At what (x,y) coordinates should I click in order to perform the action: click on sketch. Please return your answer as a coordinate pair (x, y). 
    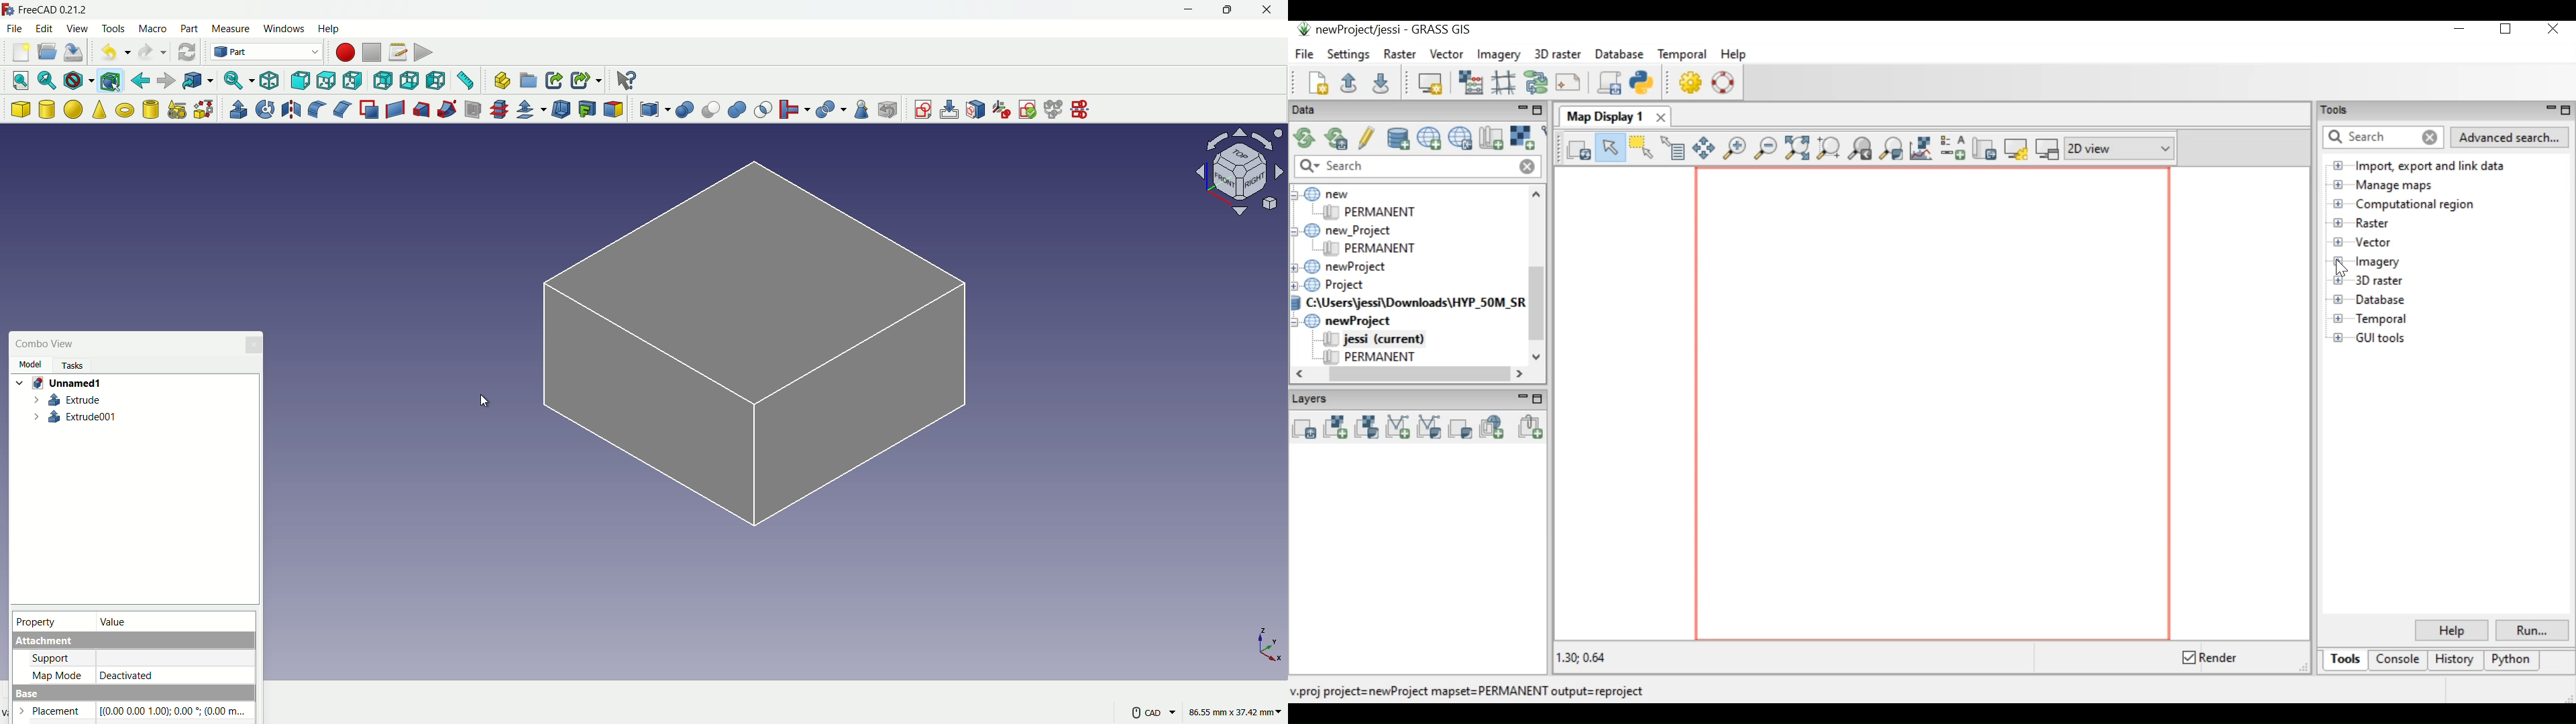
    Looking at the image, I should click on (752, 352).